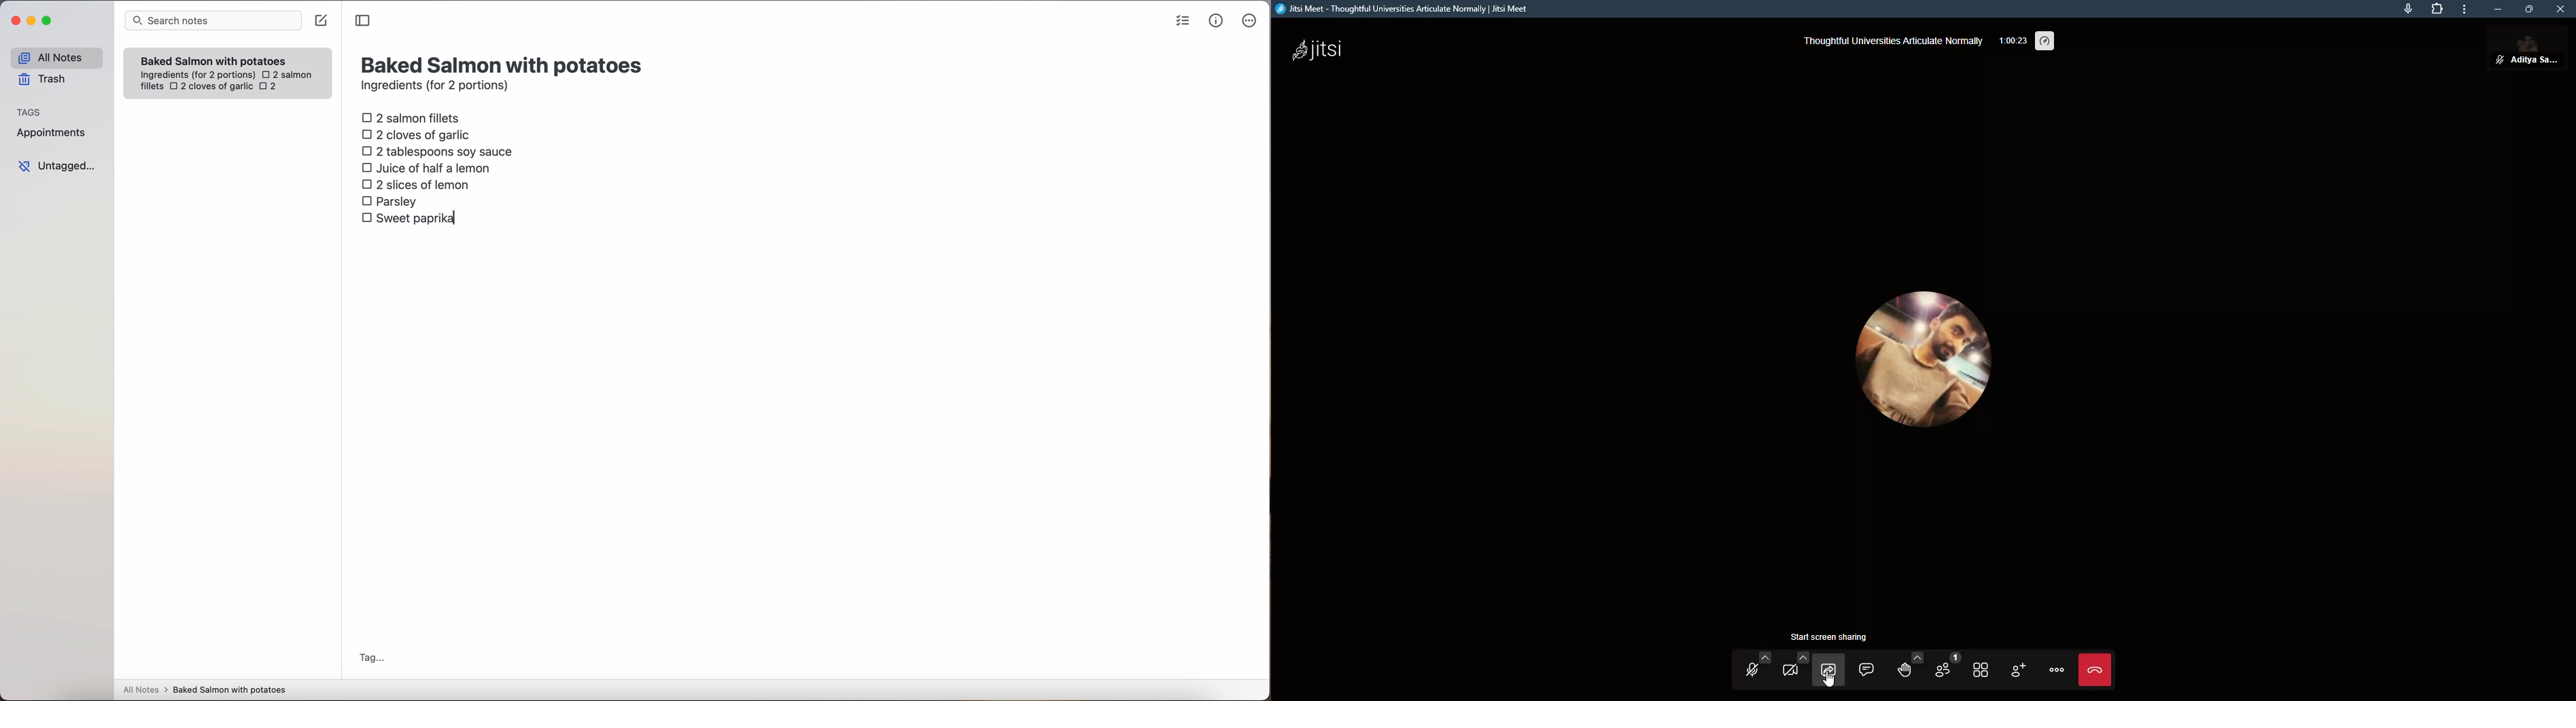 The height and width of the screenshot is (728, 2576). Describe the element at coordinates (2527, 11) in the screenshot. I see `maximize` at that location.